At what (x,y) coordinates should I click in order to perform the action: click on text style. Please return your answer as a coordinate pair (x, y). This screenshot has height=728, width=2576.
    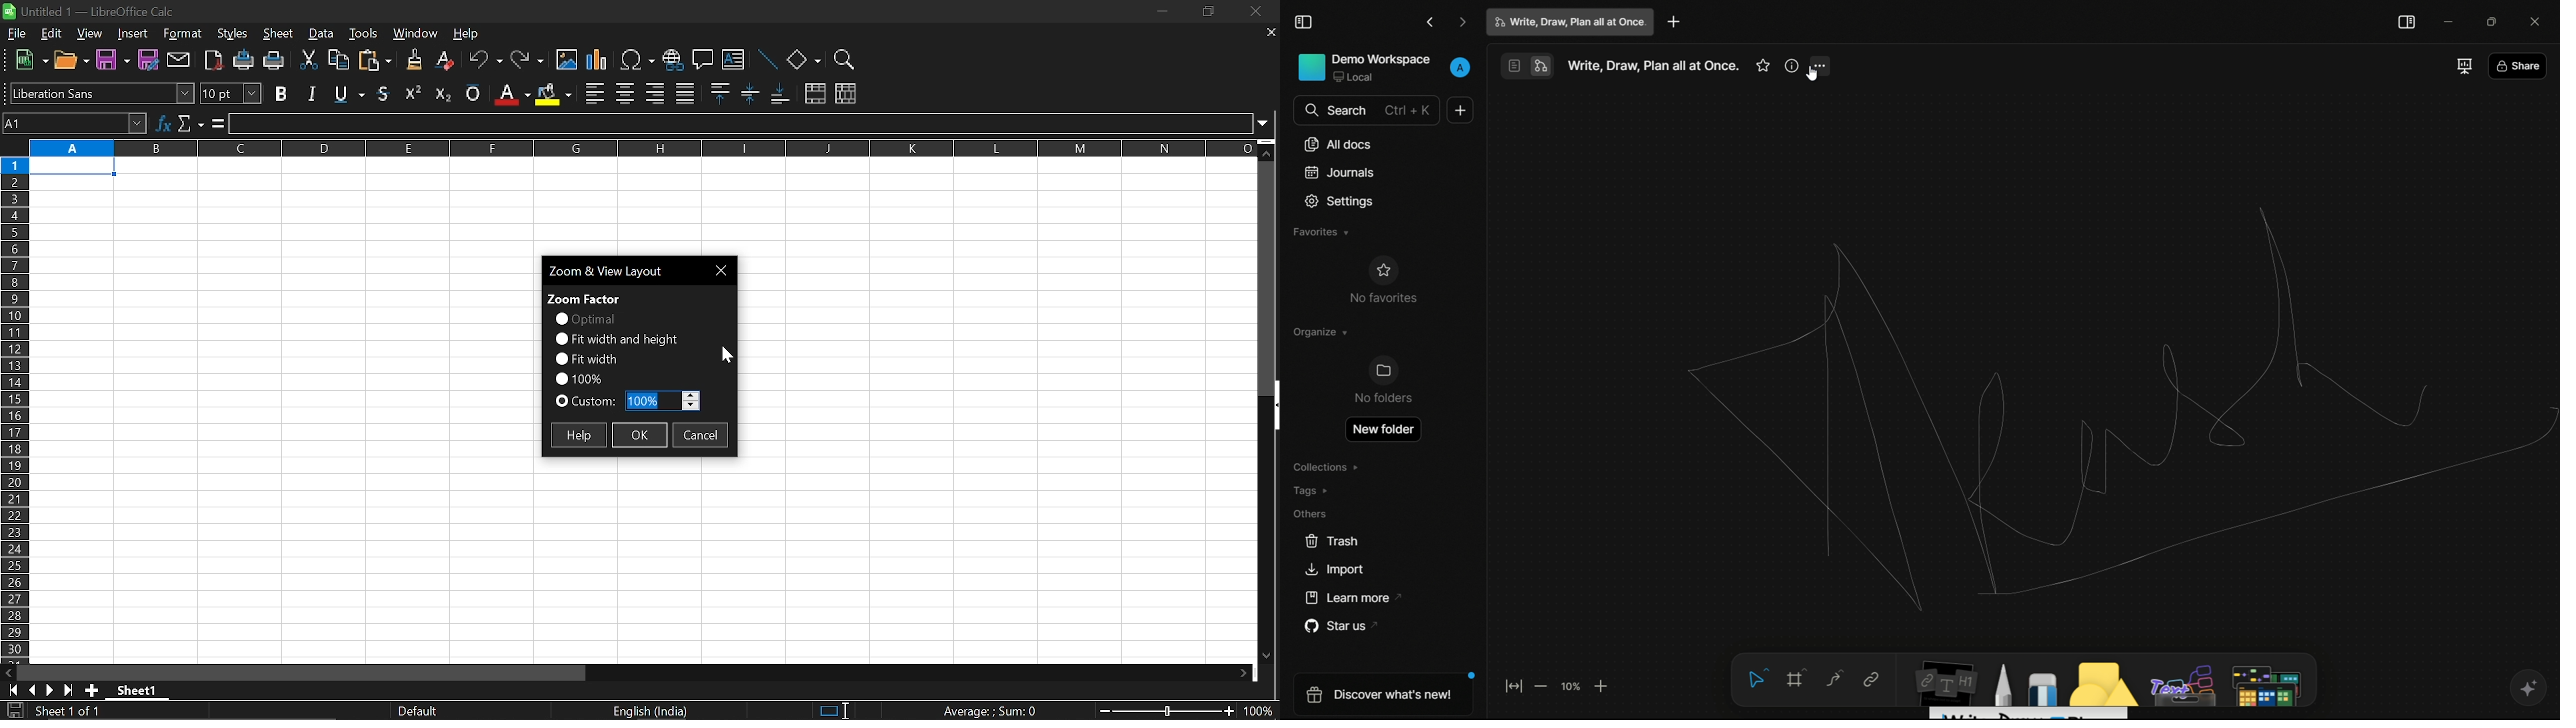
    Looking at the image, I should click on (102, 93).